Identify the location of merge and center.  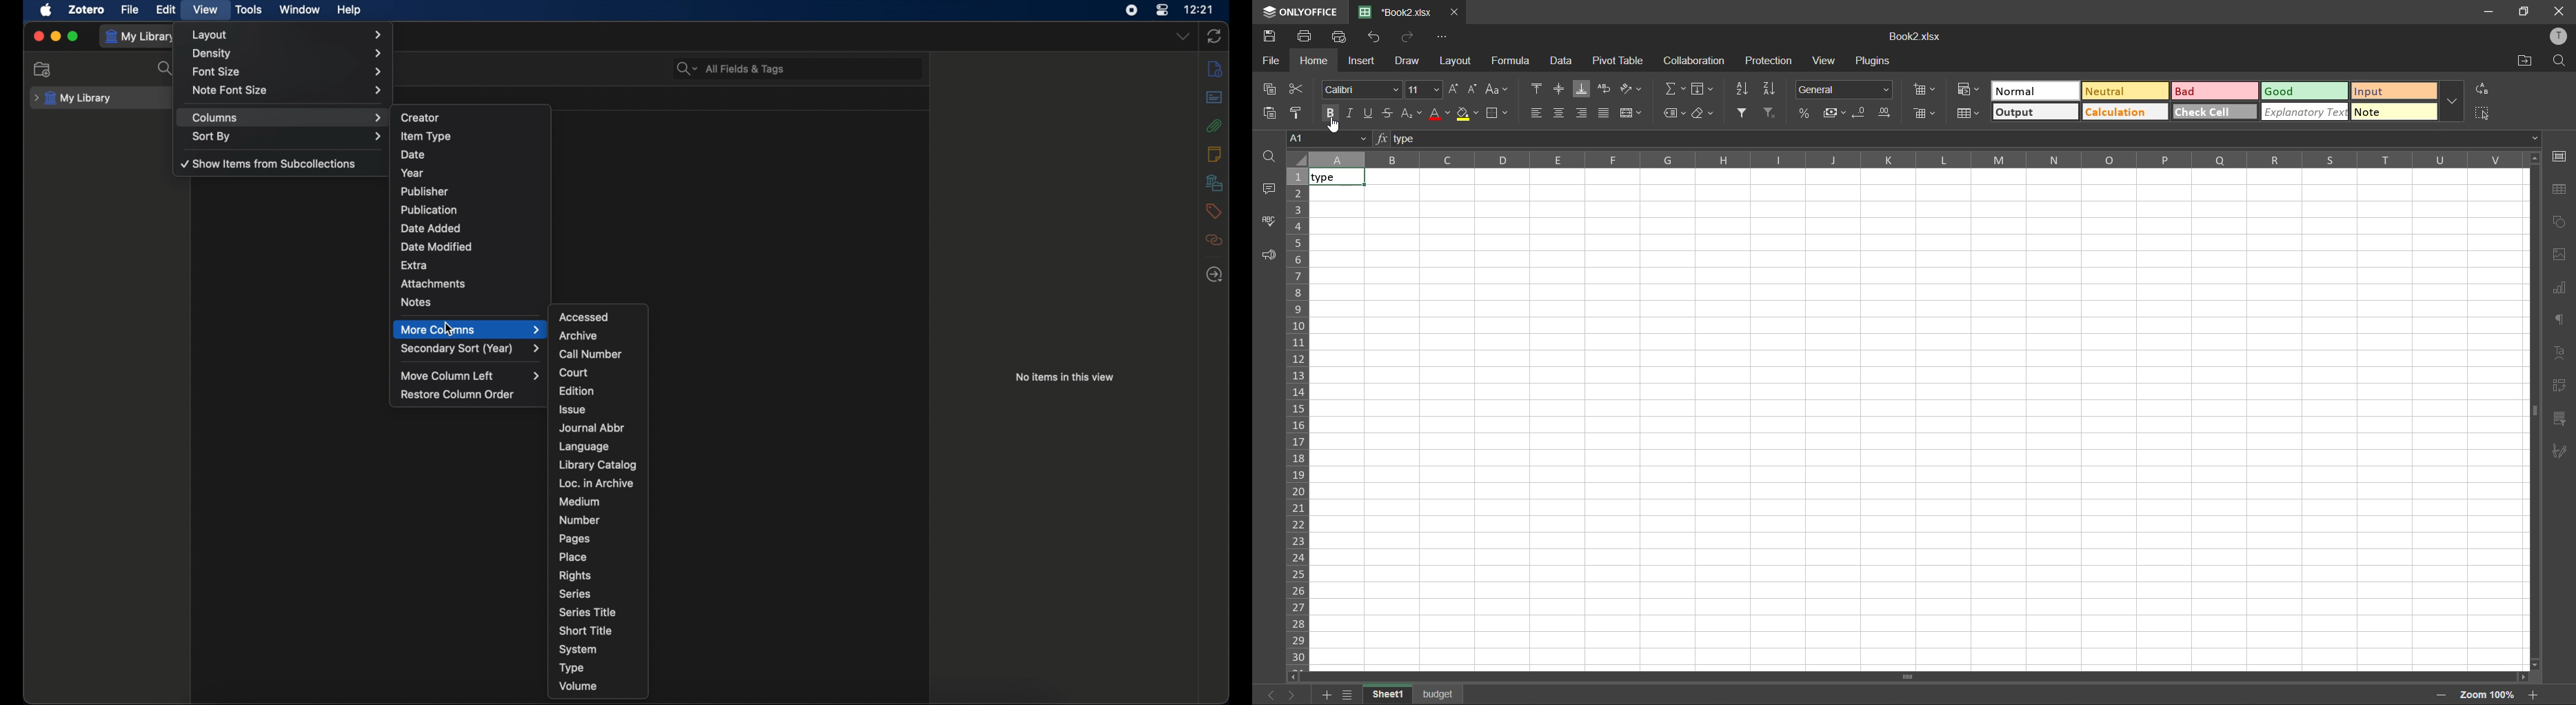
(1633, 112).